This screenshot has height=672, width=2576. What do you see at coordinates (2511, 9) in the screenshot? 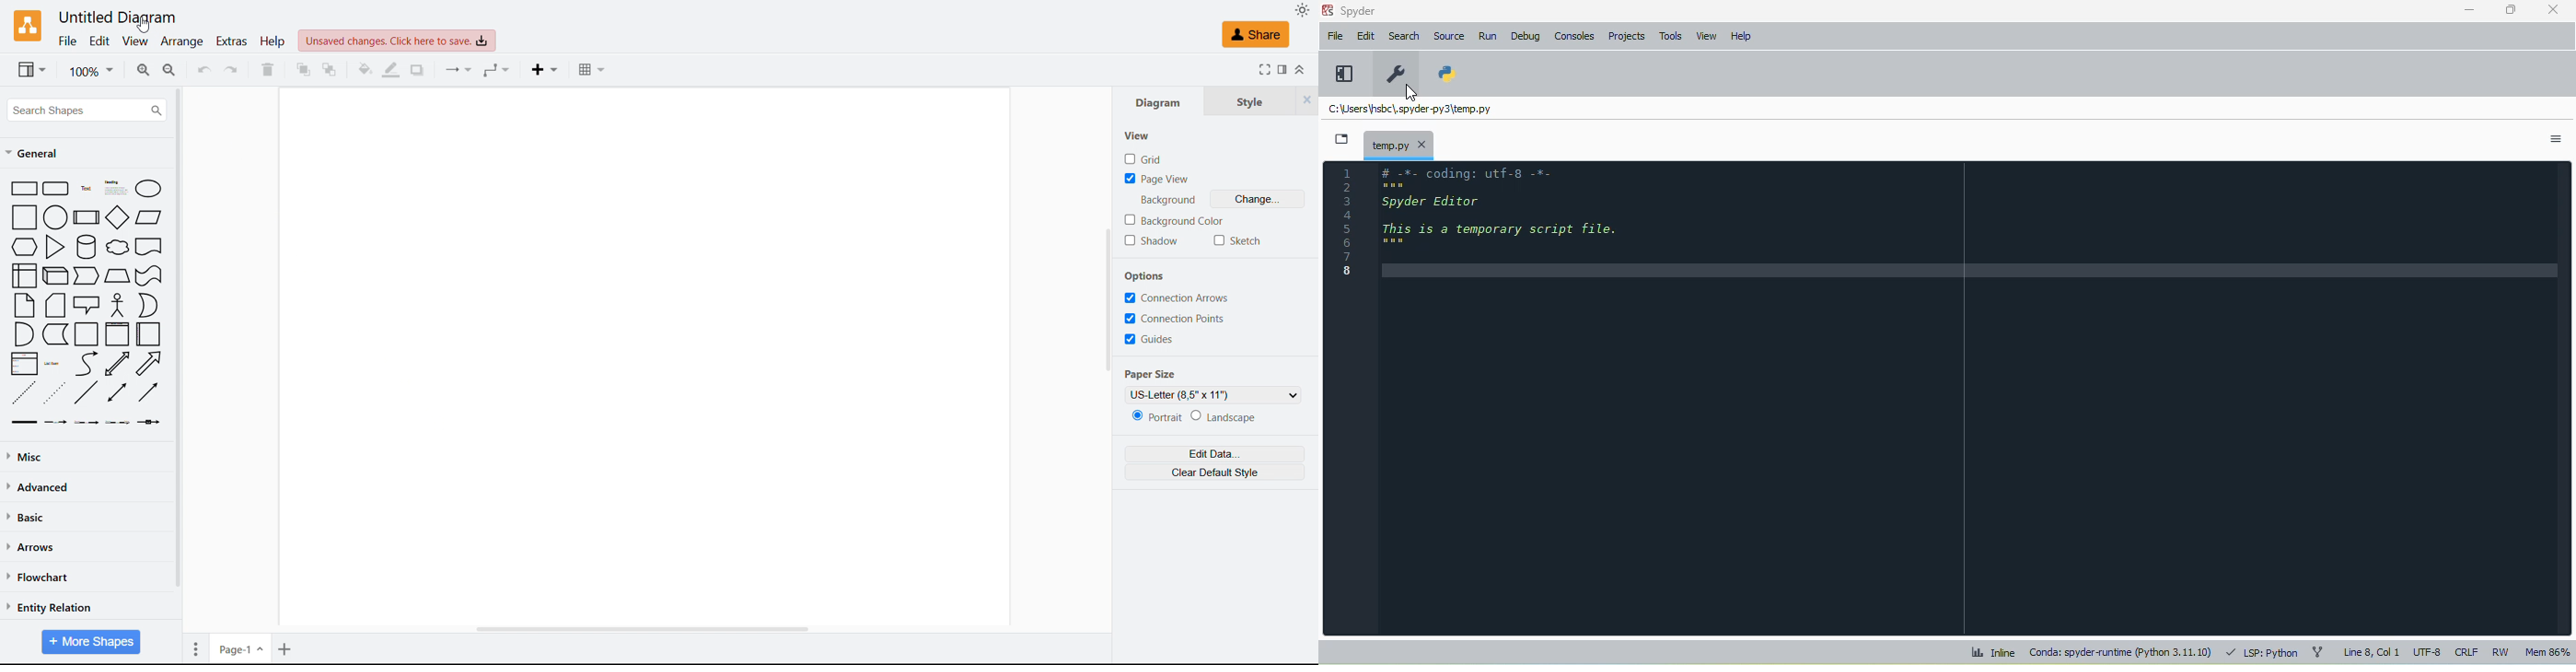
I see `maximize` at bounding box center [2511, 9].